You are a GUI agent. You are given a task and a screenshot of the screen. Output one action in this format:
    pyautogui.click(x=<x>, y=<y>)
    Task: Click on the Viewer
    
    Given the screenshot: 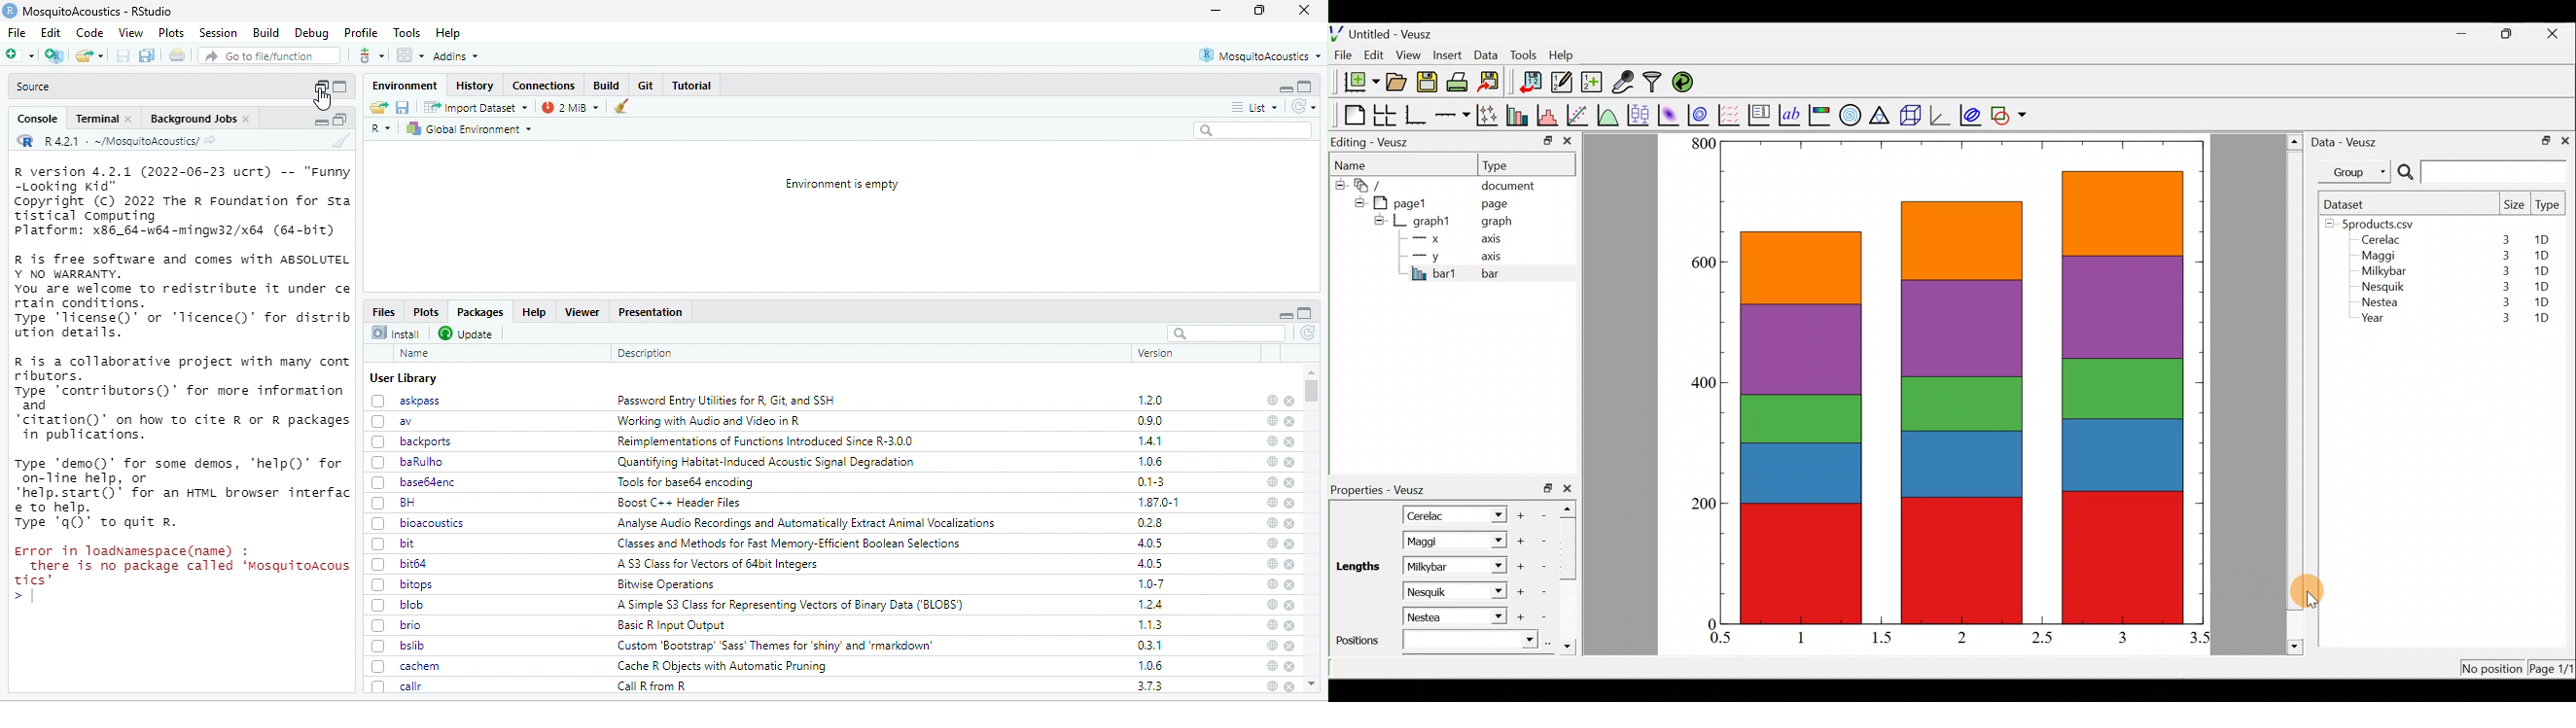 What is the action you would take?
    pyautogui.click(x=583, y=312)
    